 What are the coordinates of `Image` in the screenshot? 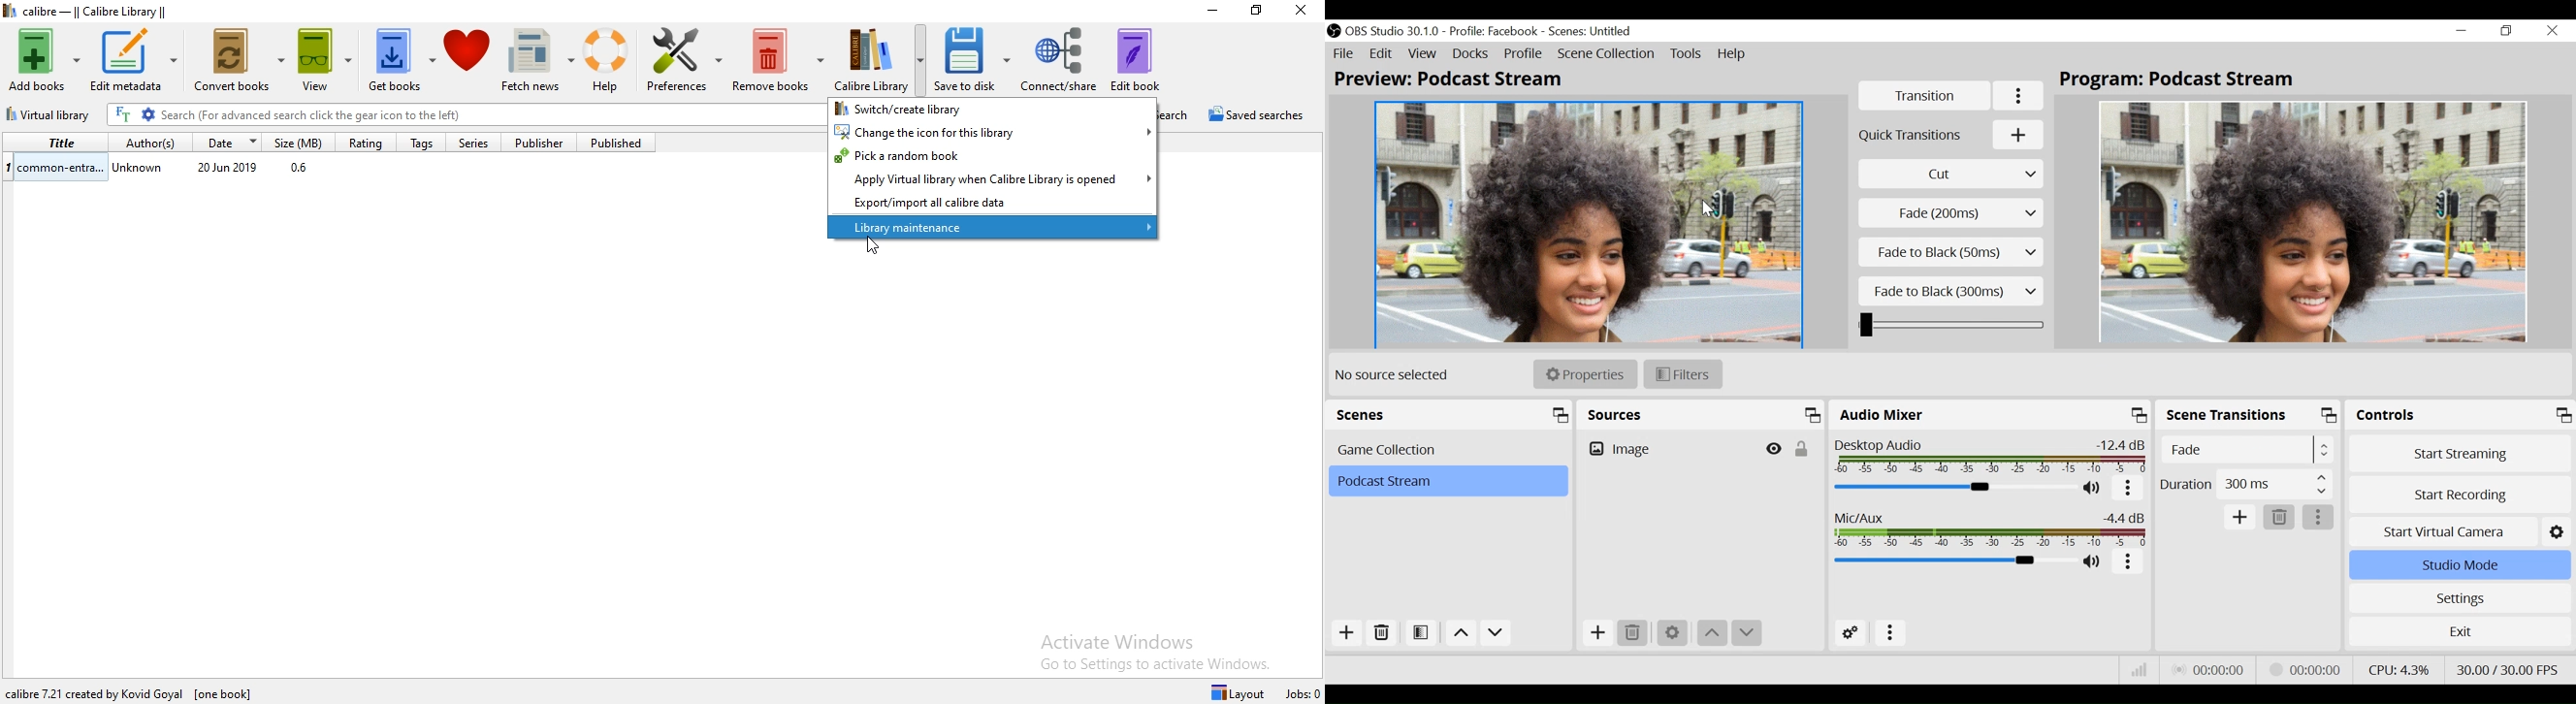 It's located at (1670, 451).